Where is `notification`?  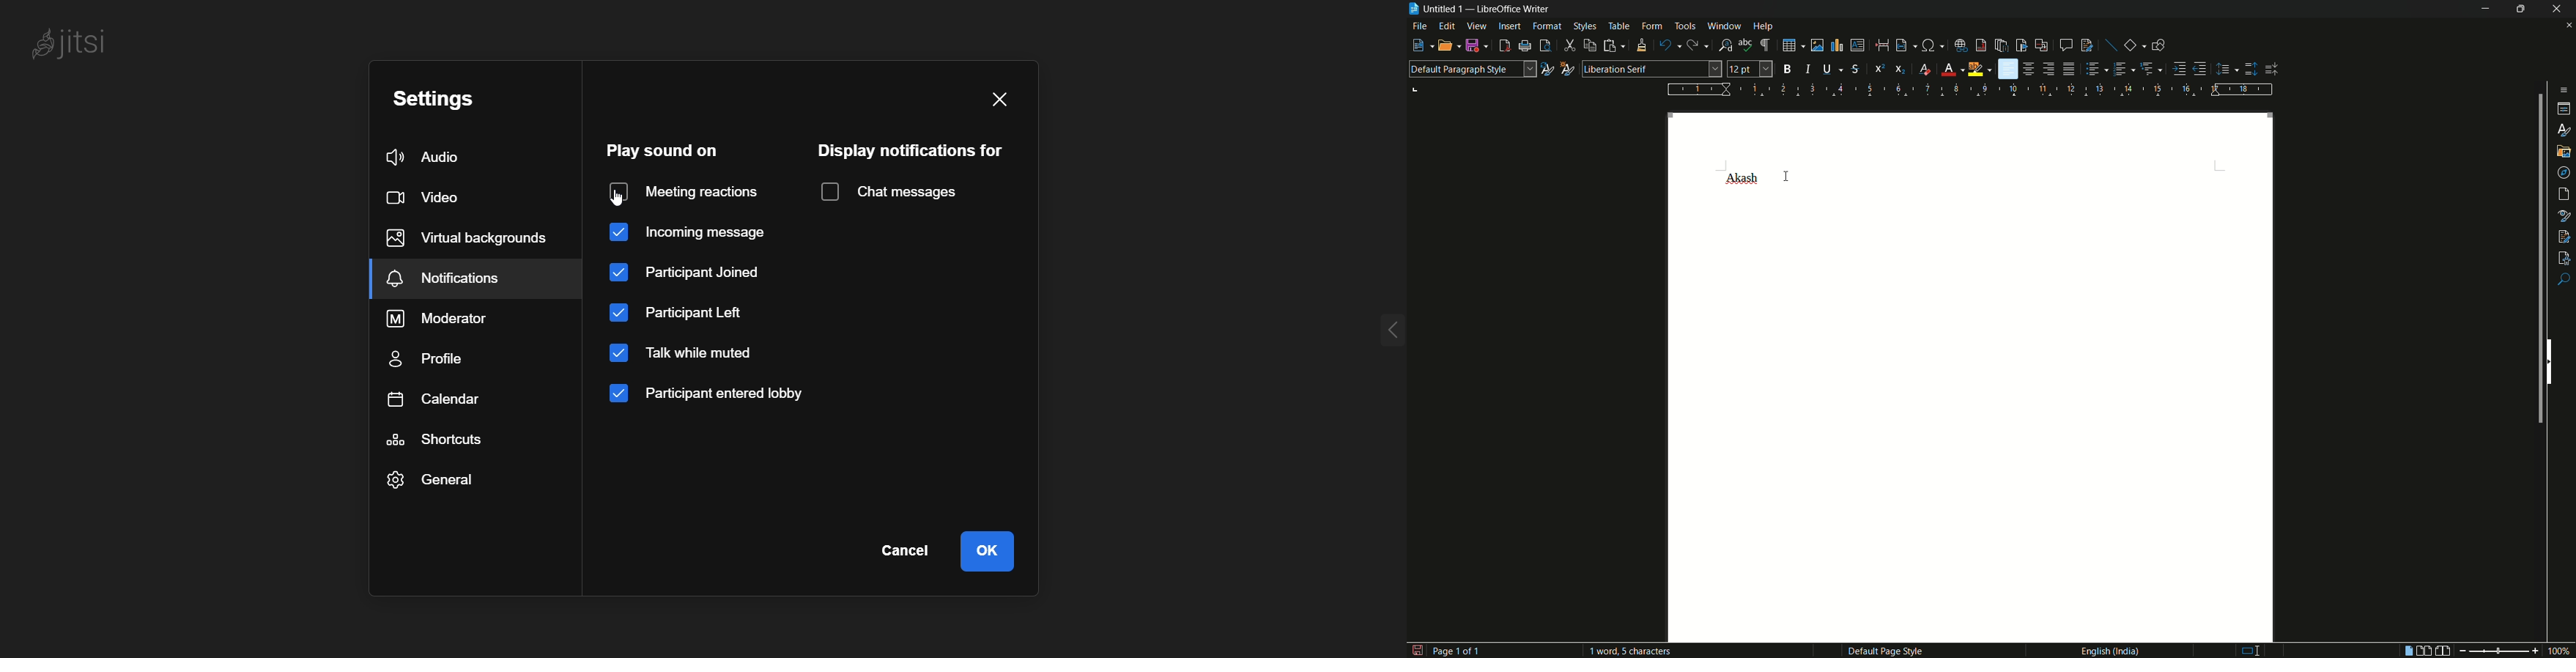 notification is located at coordinates (443, 276).